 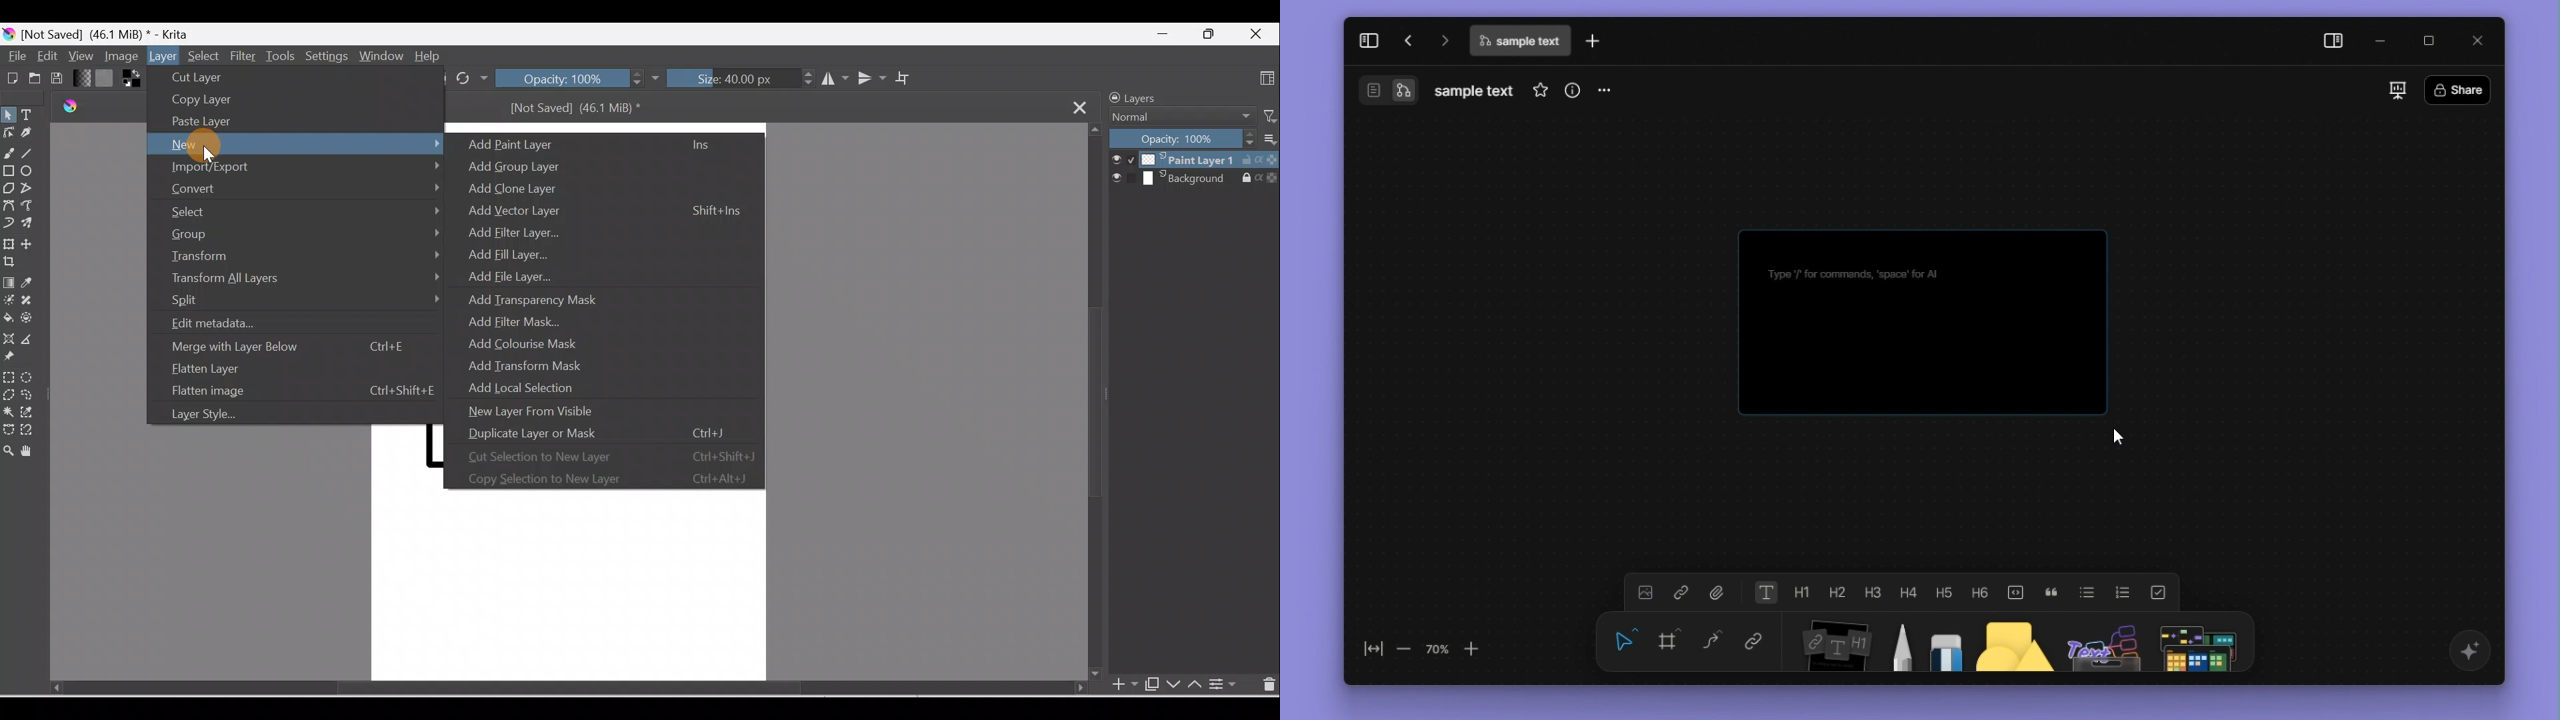 What do you see at coordinates (2088, 591) in the screenshot?
I see `bulleted list` at bounding box center [2088, 591].